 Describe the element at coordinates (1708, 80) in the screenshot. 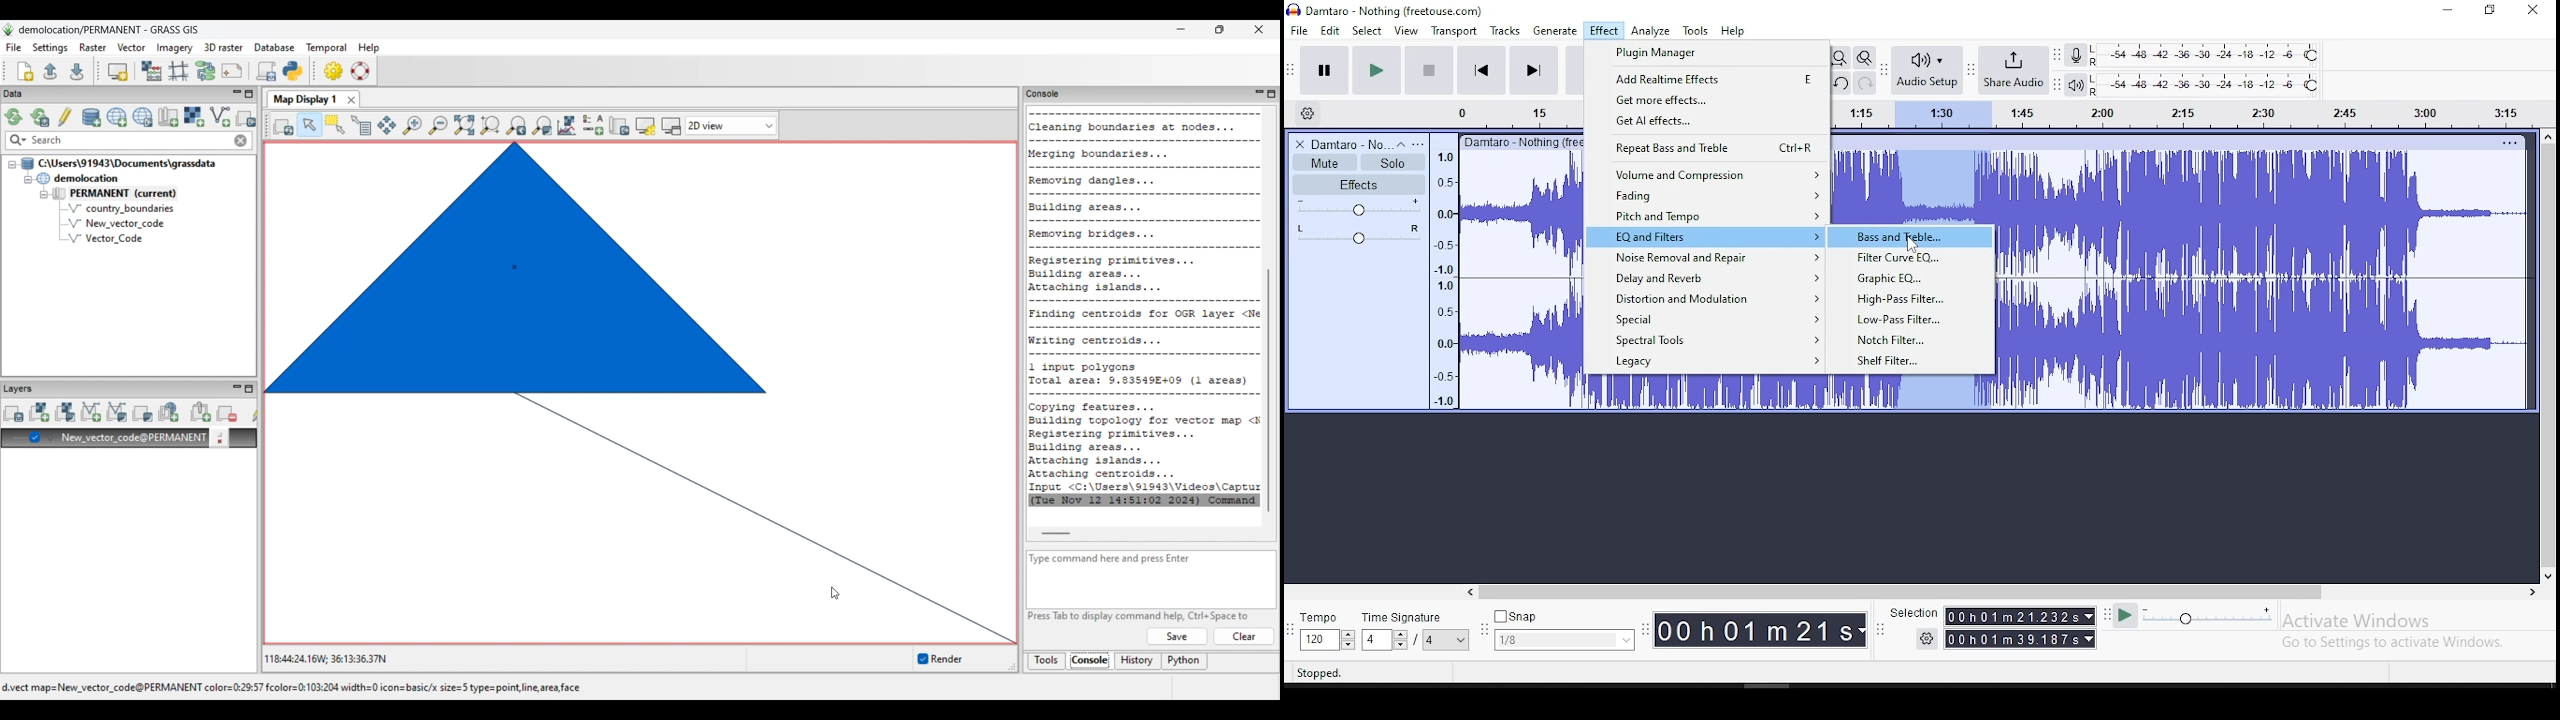

I see `add real time effects` at that location.